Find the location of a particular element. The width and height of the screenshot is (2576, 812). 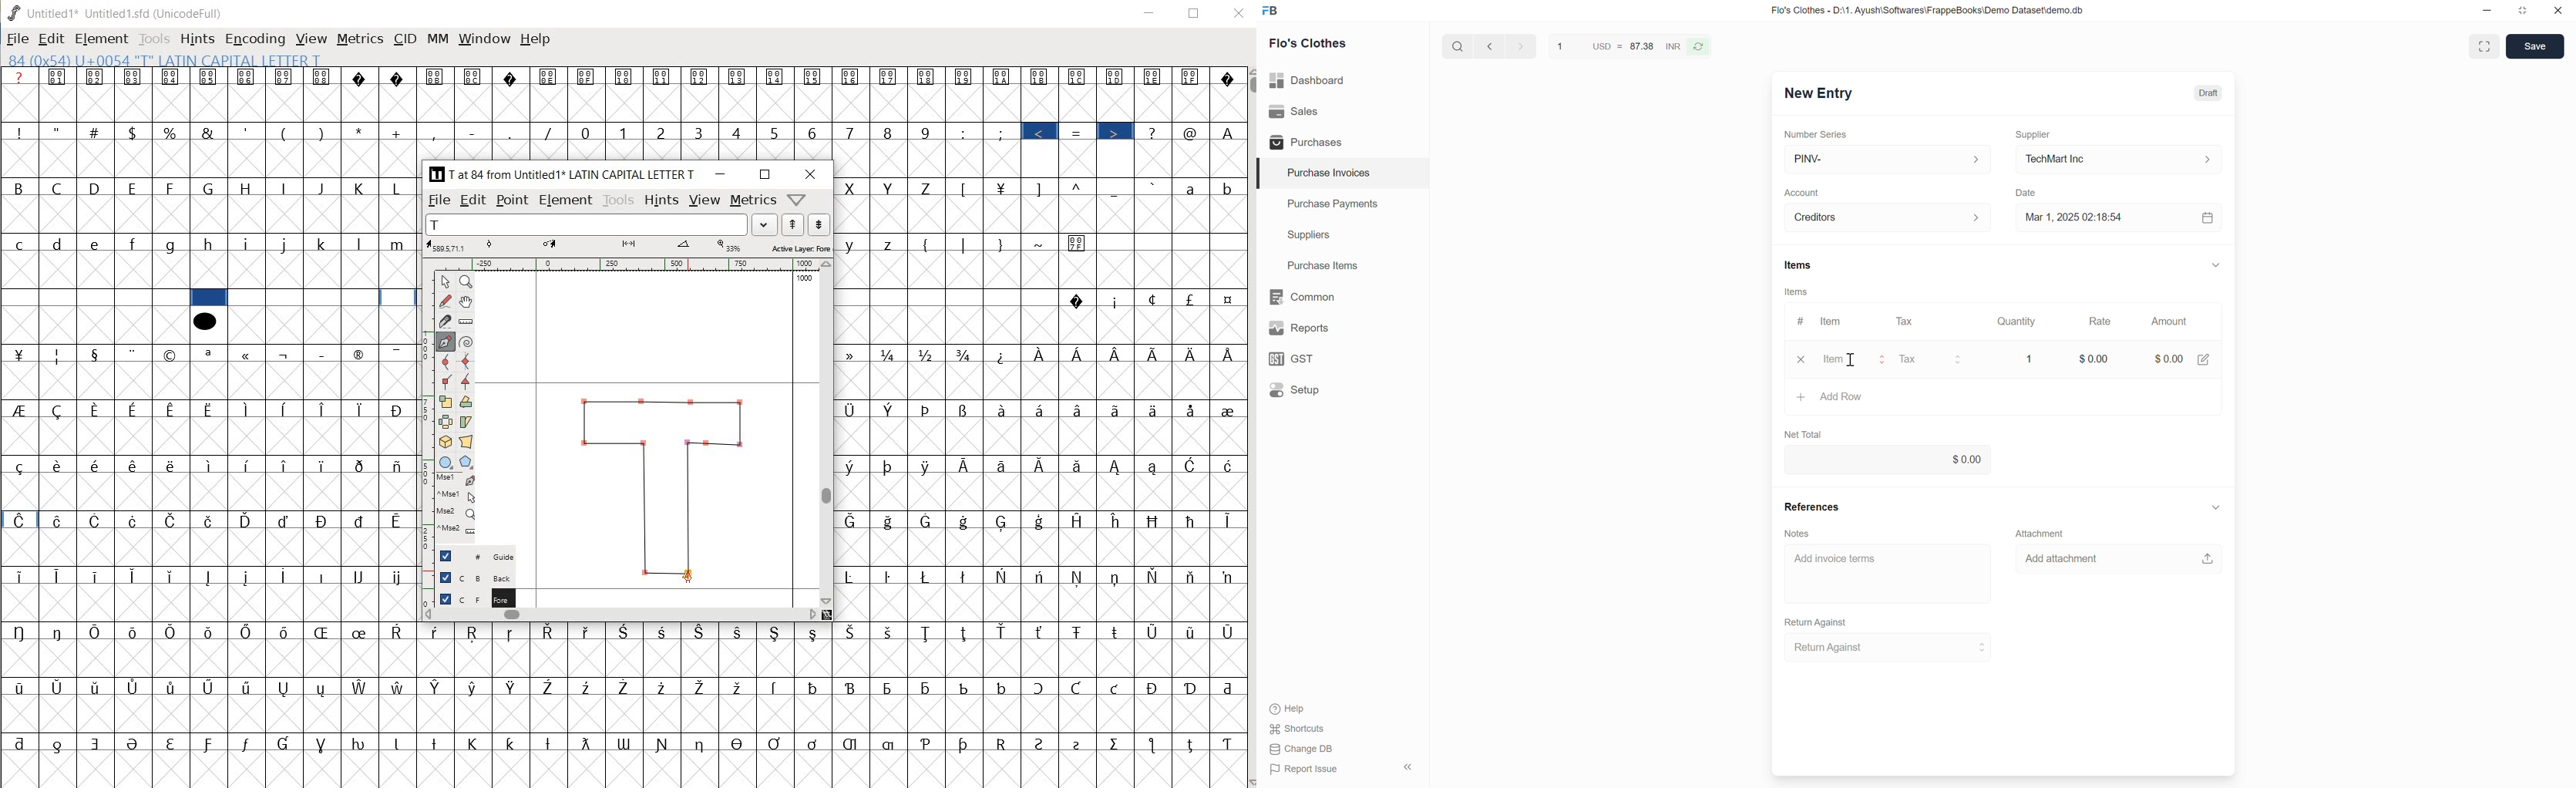

Symbol is located at coordinates (476, 743).